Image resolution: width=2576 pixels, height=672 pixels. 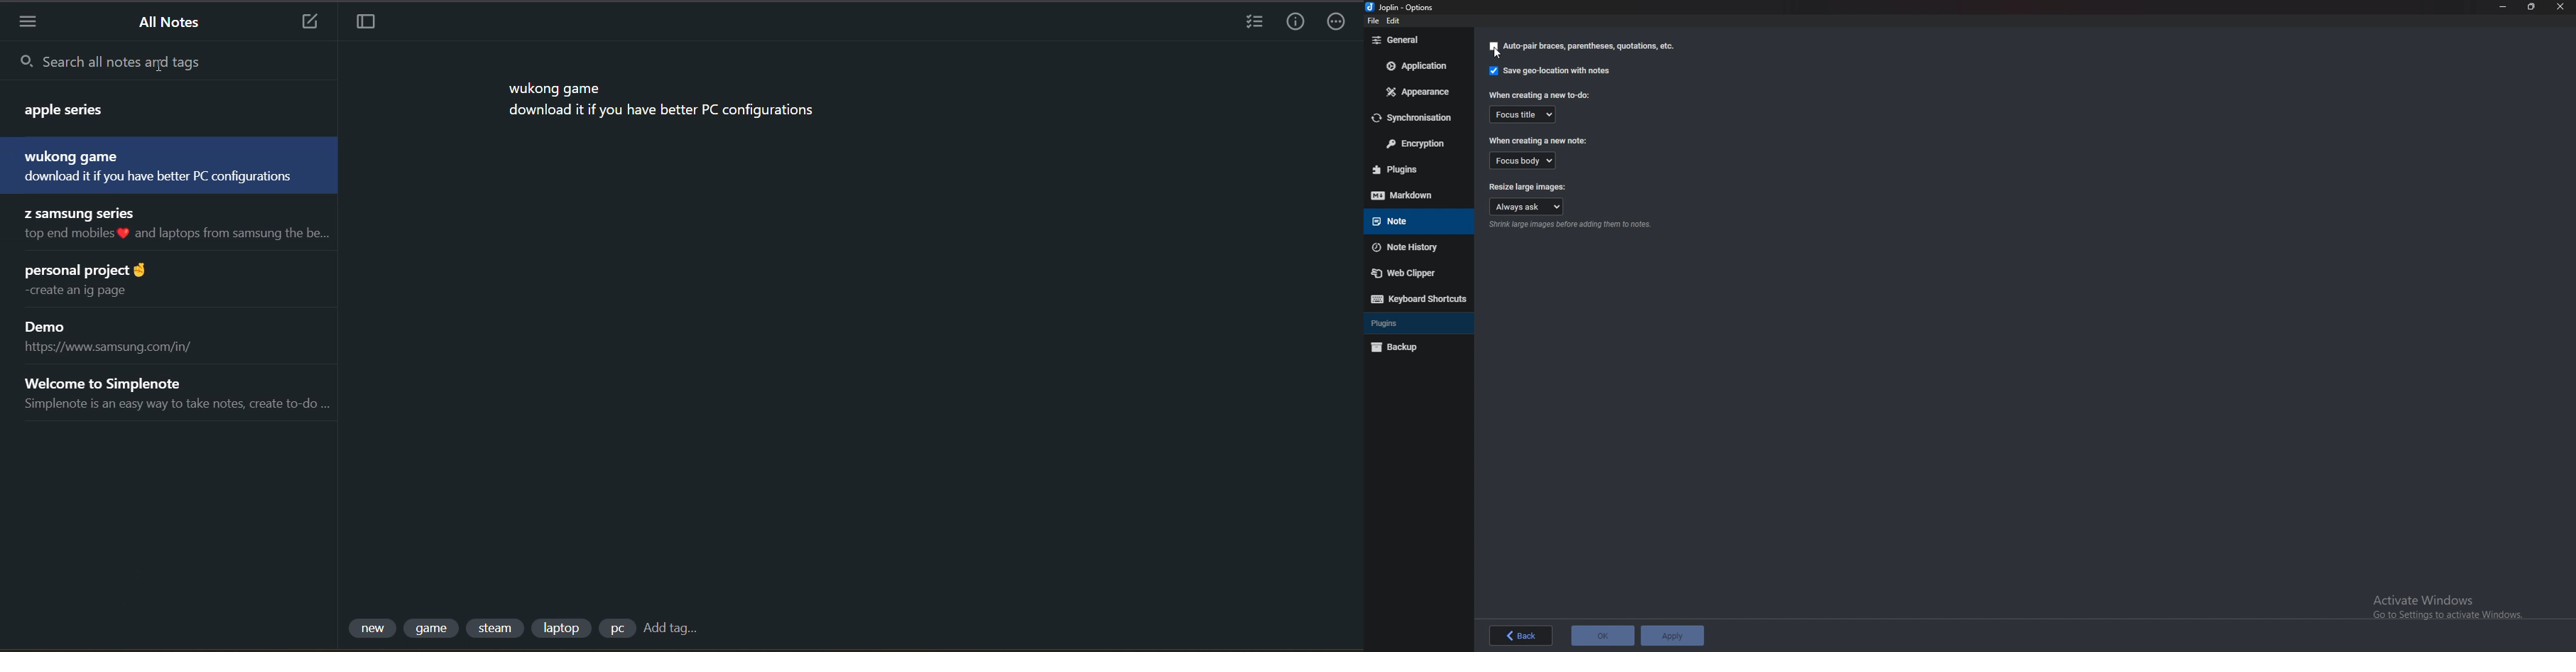 I want to click on cursor, so click(x=158, y=65).